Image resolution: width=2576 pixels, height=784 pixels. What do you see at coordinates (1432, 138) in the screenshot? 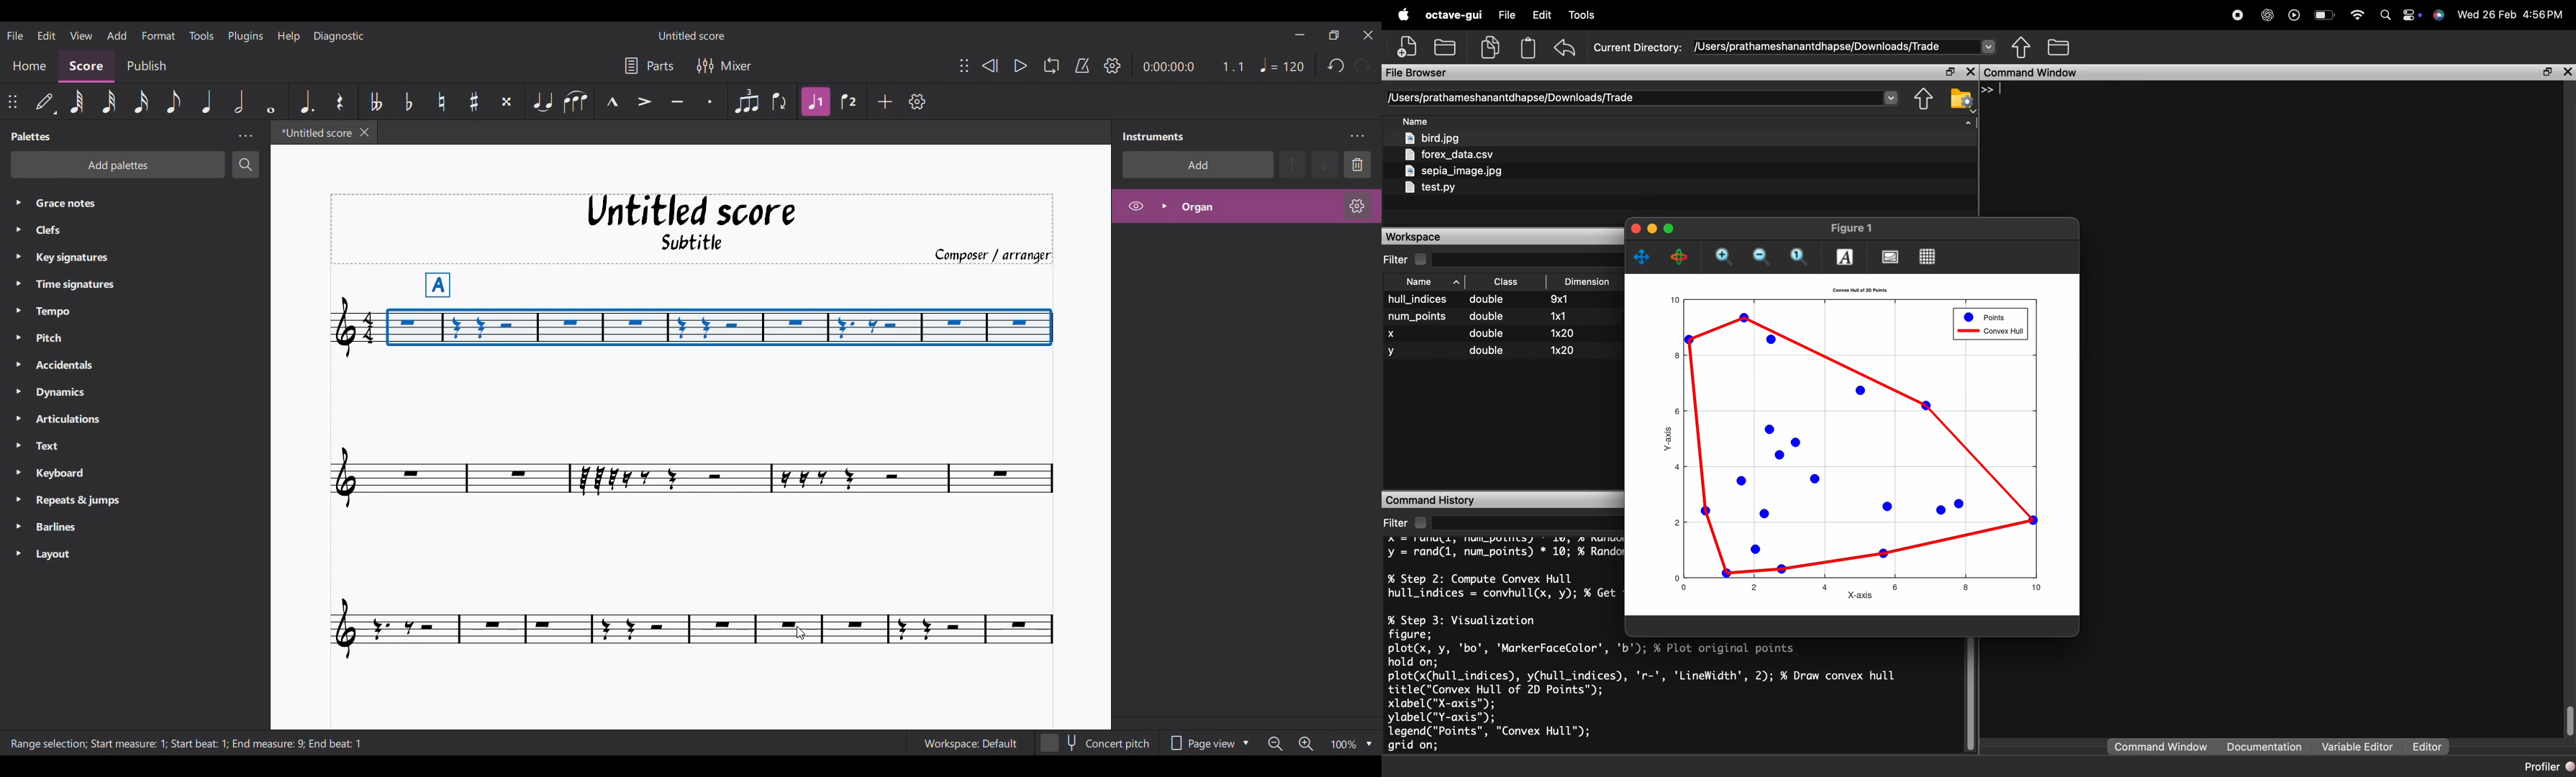
I see `bird.jpg` at bounding box center [1432, 138].